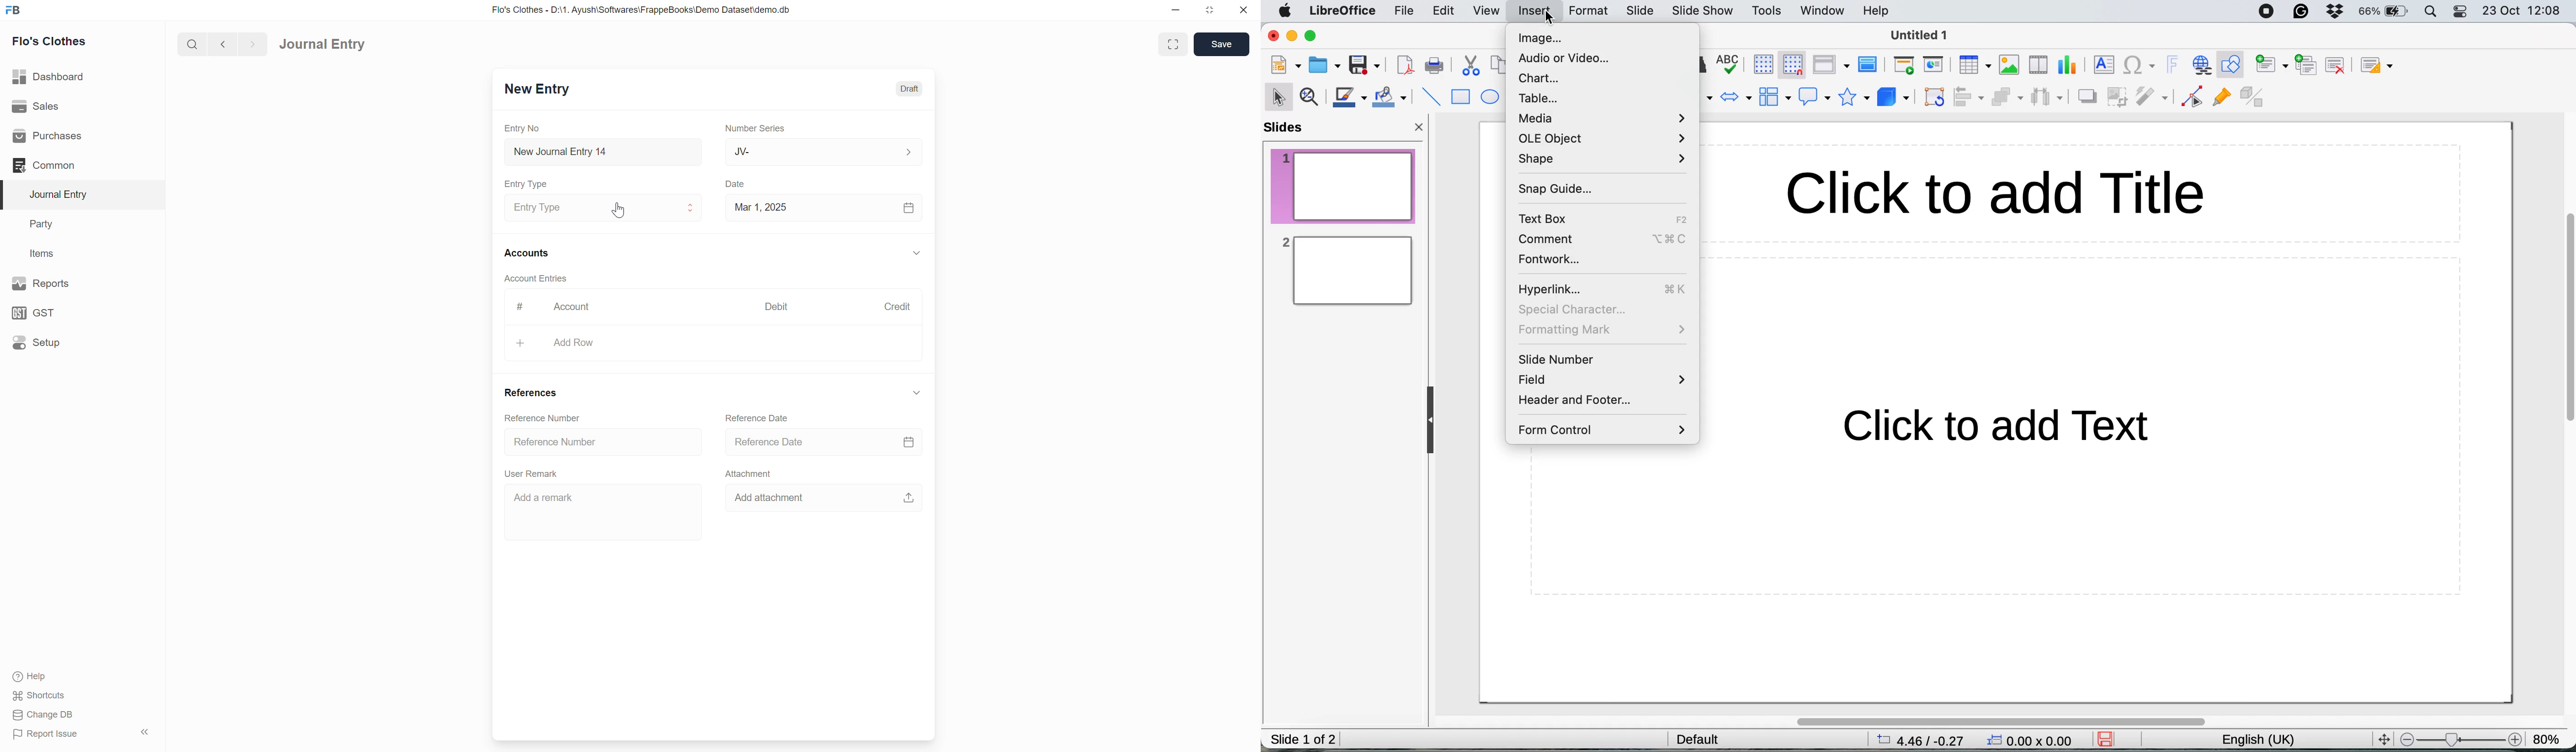  Describe the element at coordinates (537, 88) in the screenshot. I see `New Entry` at that location.